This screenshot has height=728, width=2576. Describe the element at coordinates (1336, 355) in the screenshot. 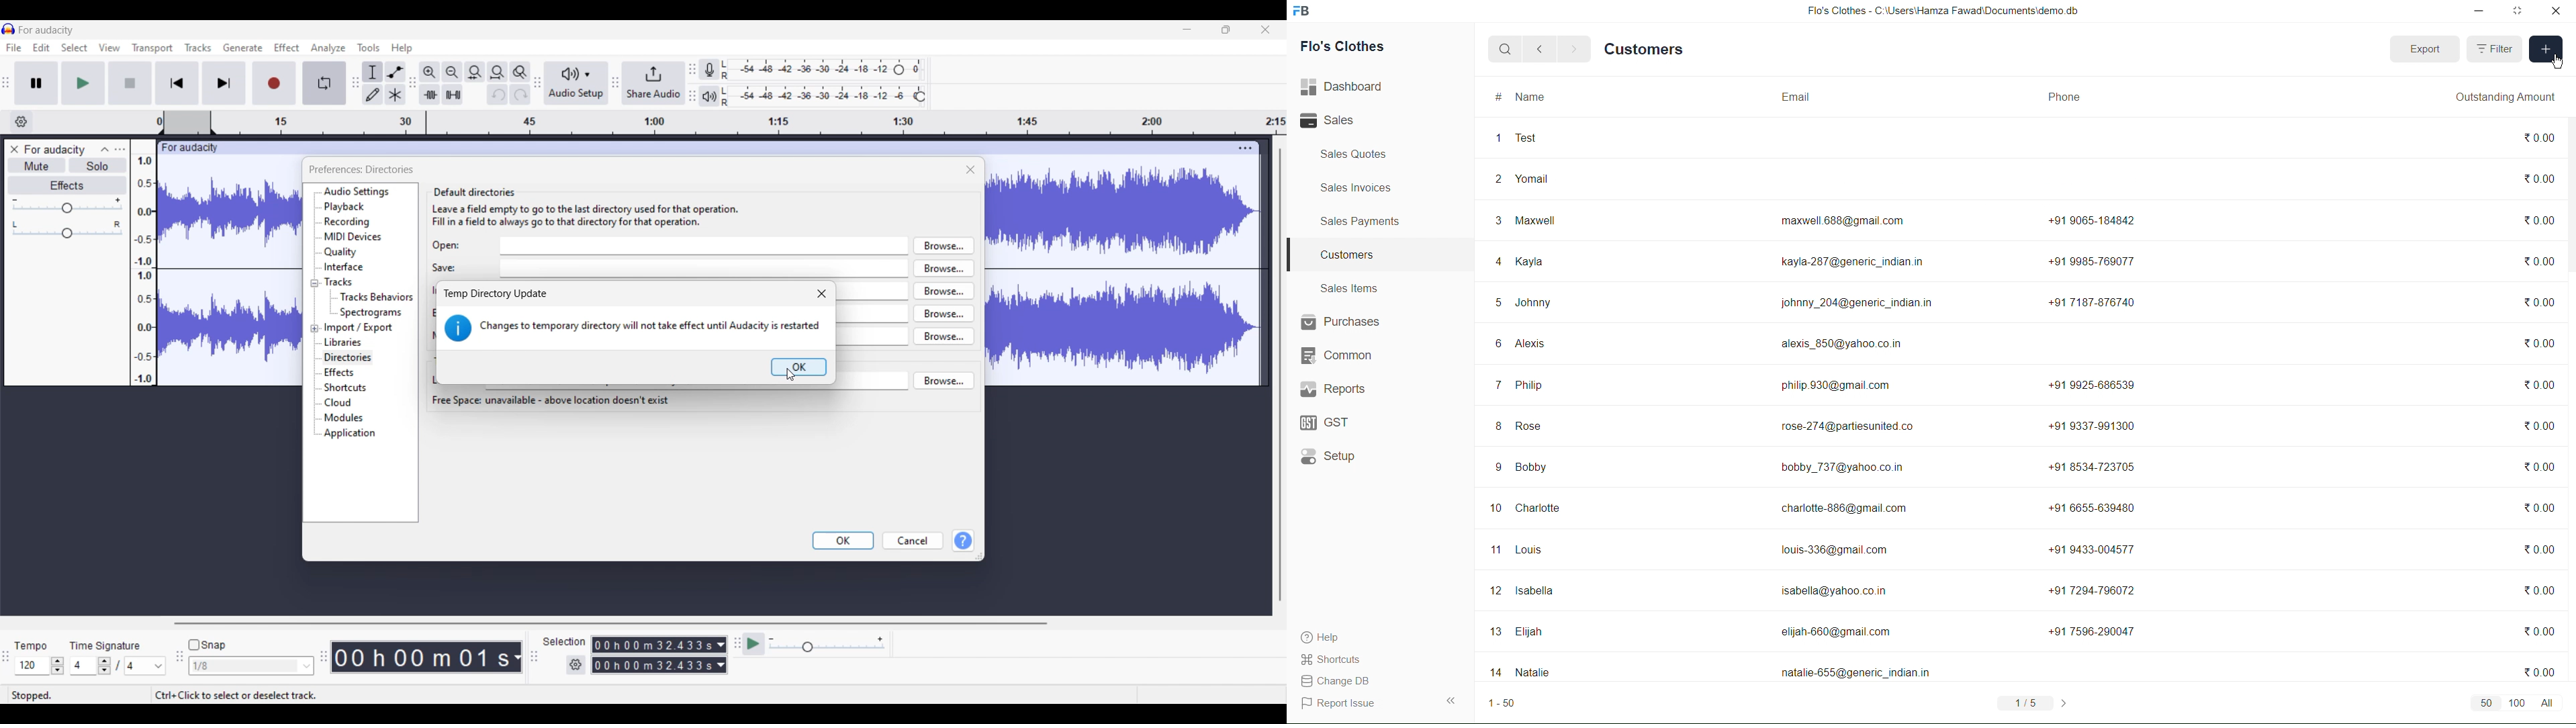

I see `Common` at that location.